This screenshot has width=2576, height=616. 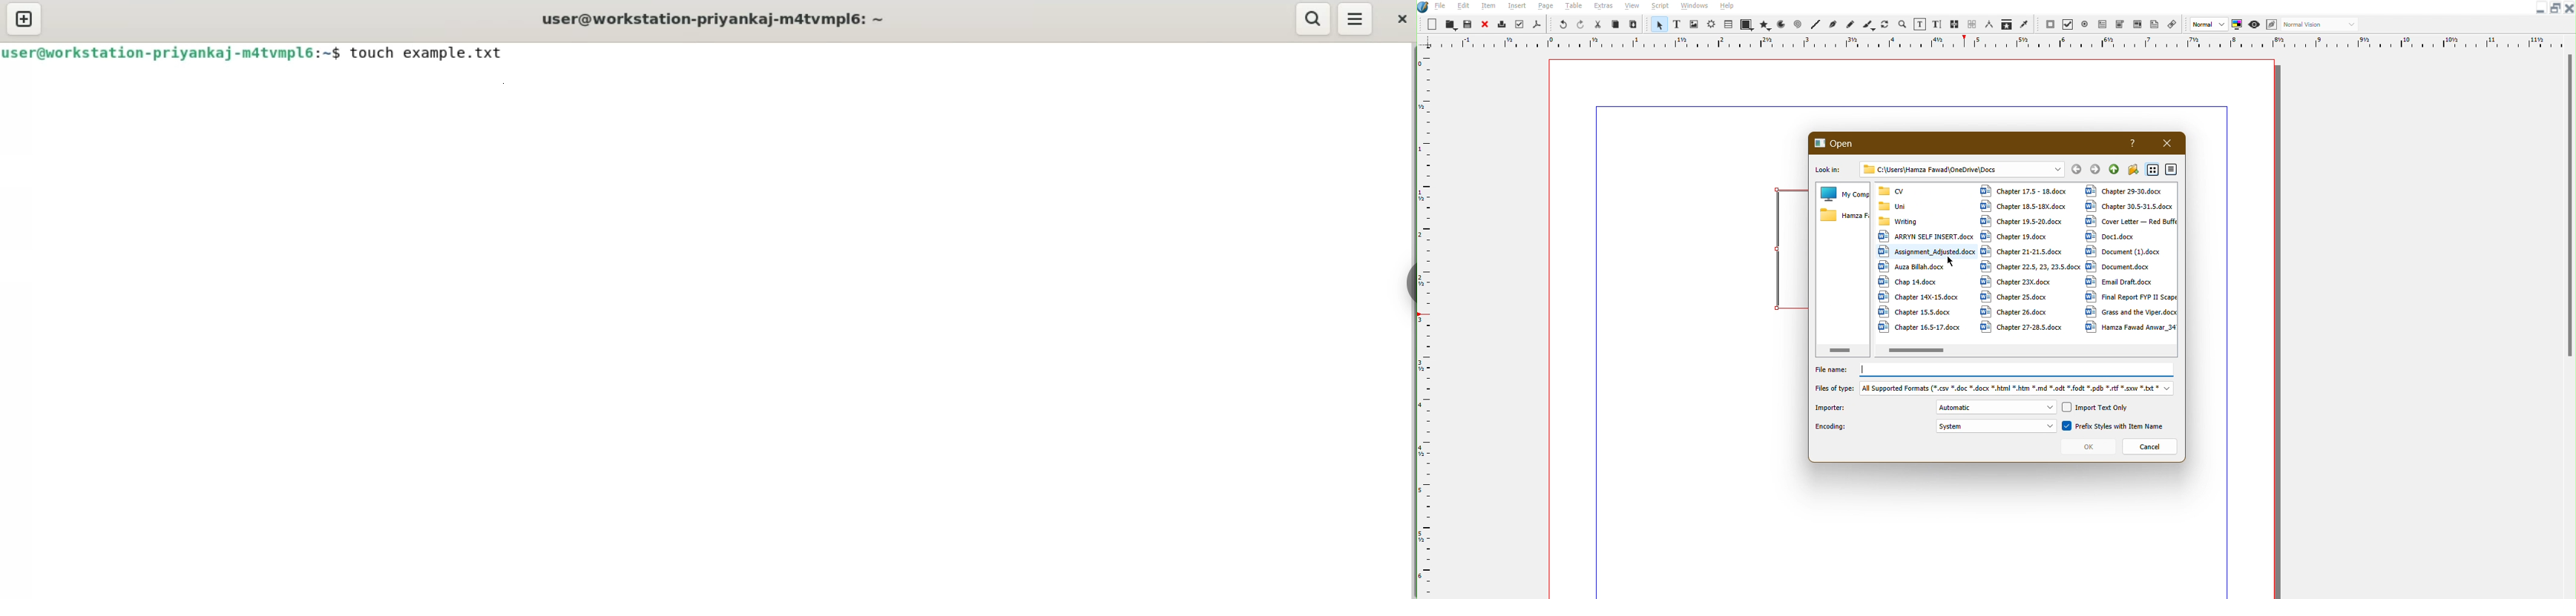 I want to click on Misc Tools, so click(x=2008, y=24).